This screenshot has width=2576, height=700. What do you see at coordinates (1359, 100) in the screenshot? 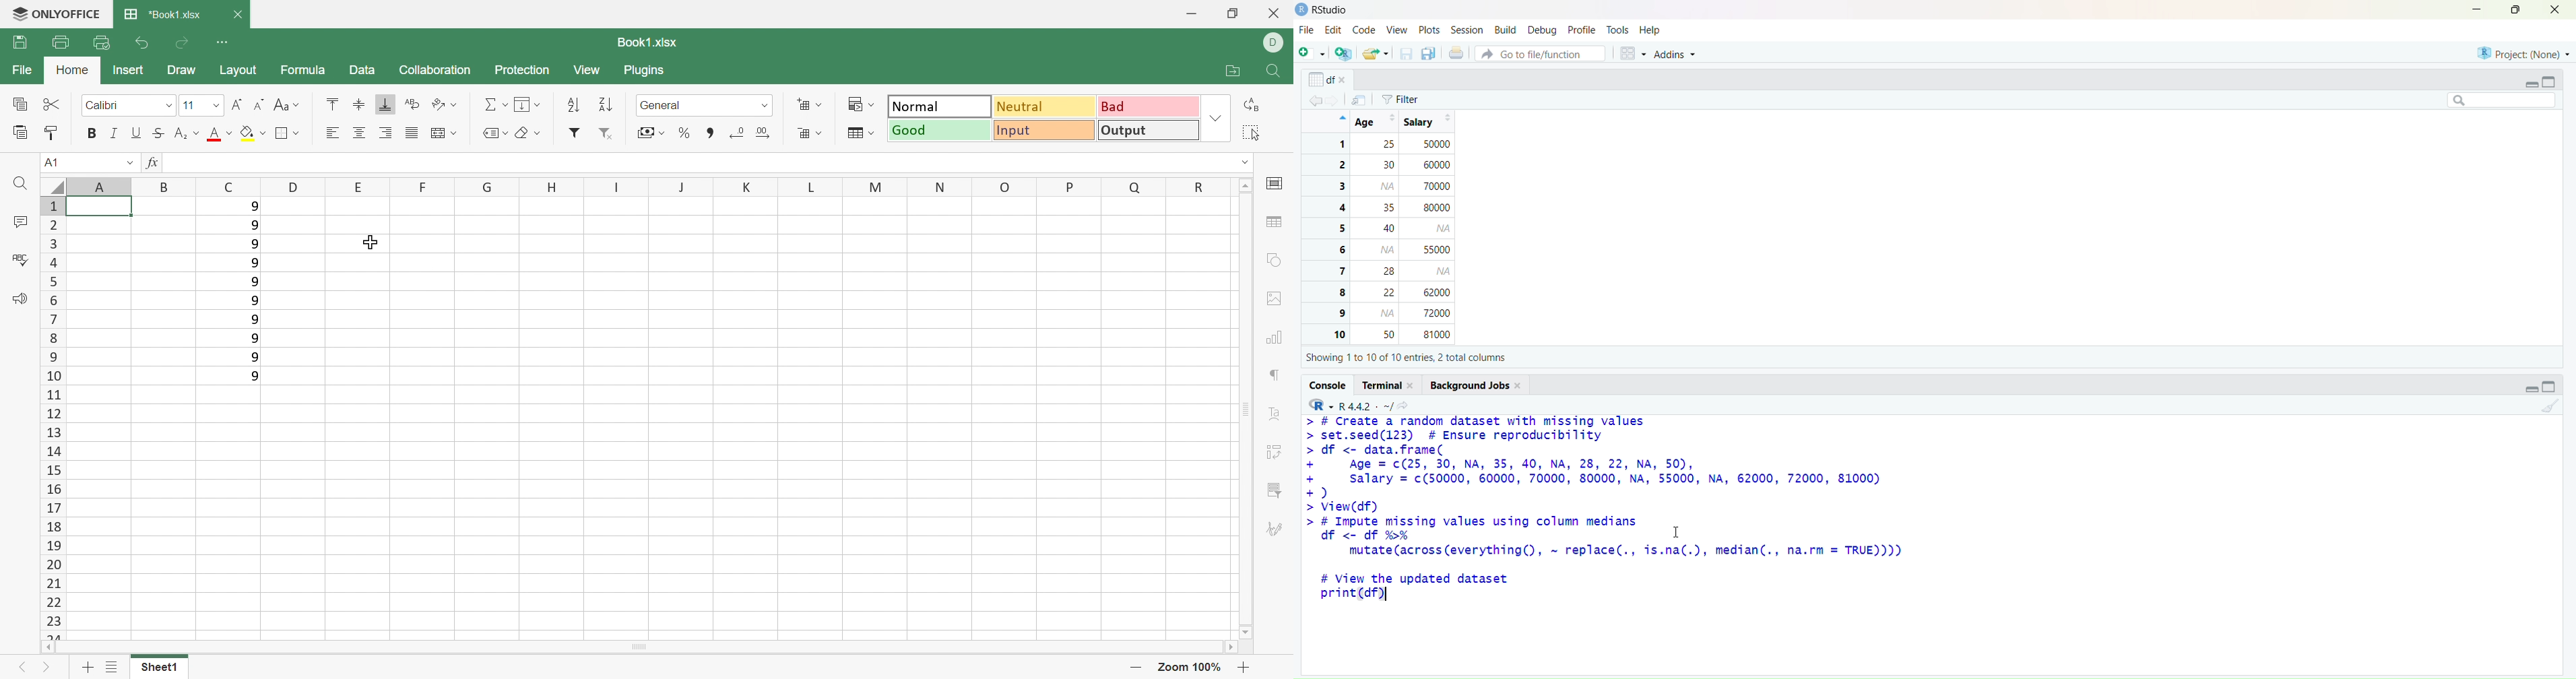
I see `options` at bounding box center [1359, 100].